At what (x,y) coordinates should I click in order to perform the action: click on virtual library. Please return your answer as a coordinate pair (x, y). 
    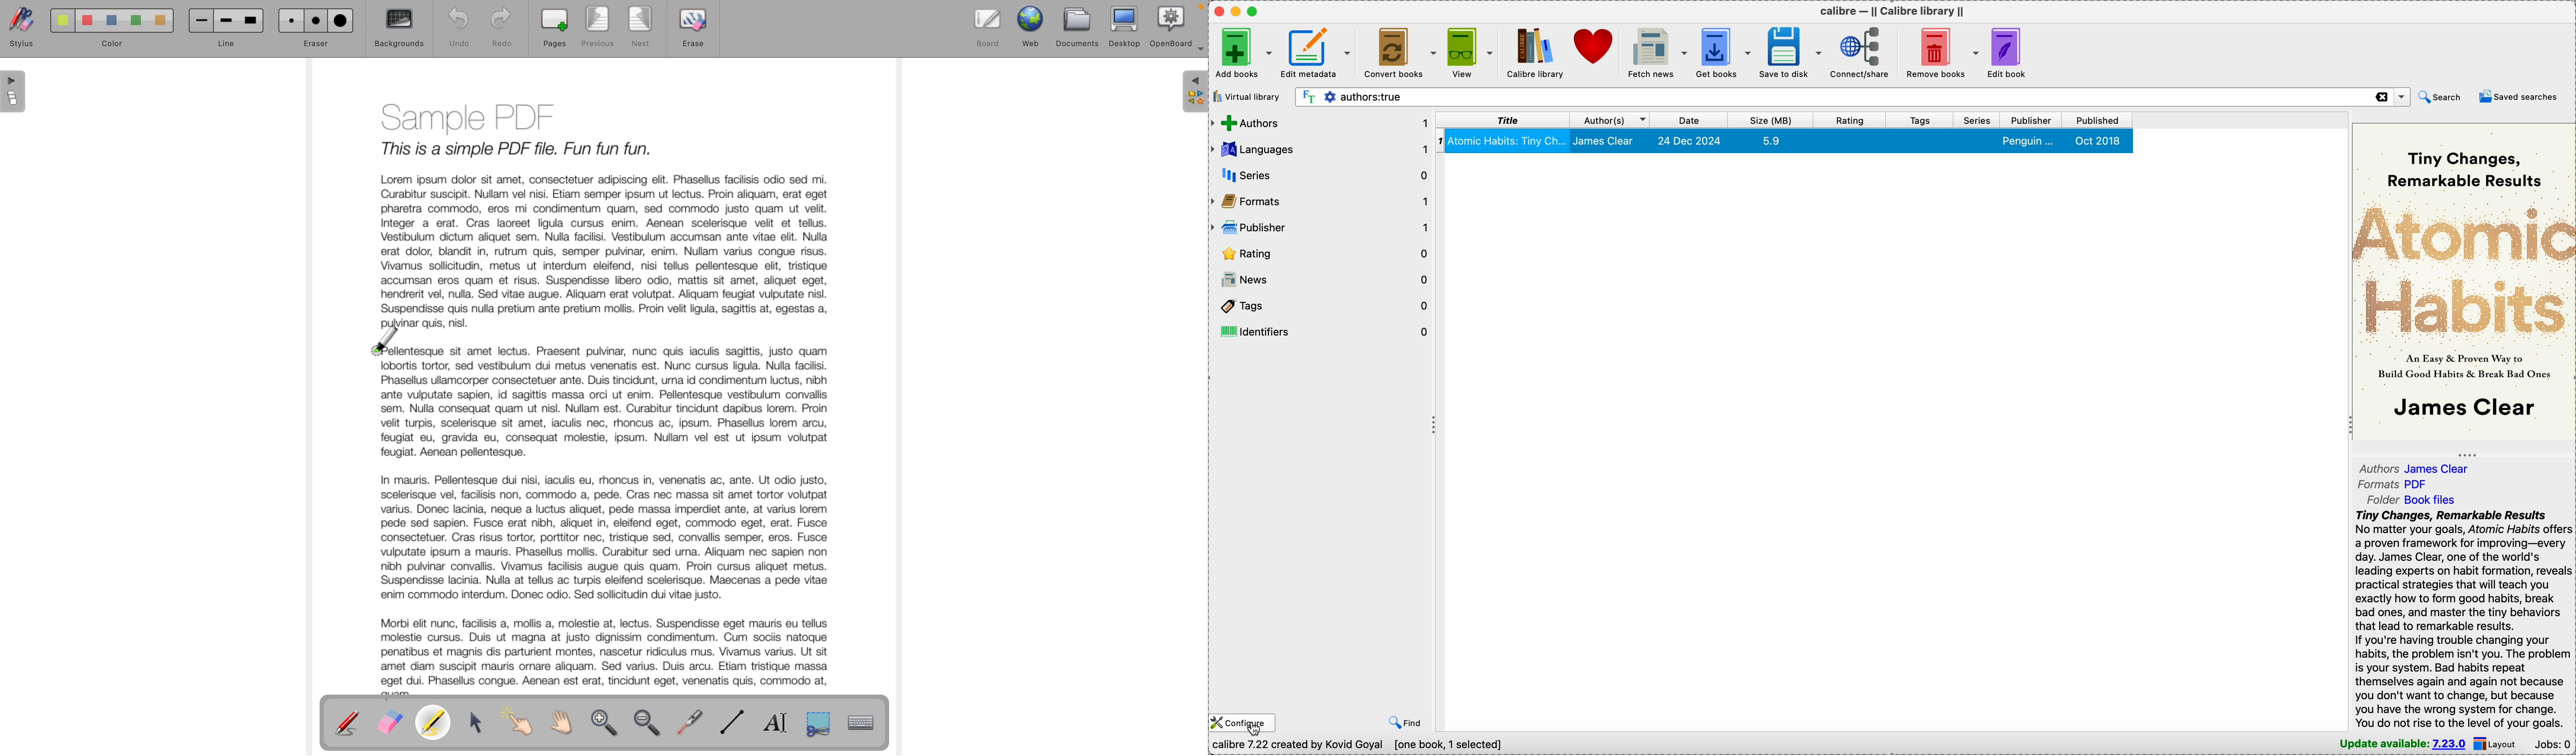
    Looking at the image, I should click on (1245, 95).